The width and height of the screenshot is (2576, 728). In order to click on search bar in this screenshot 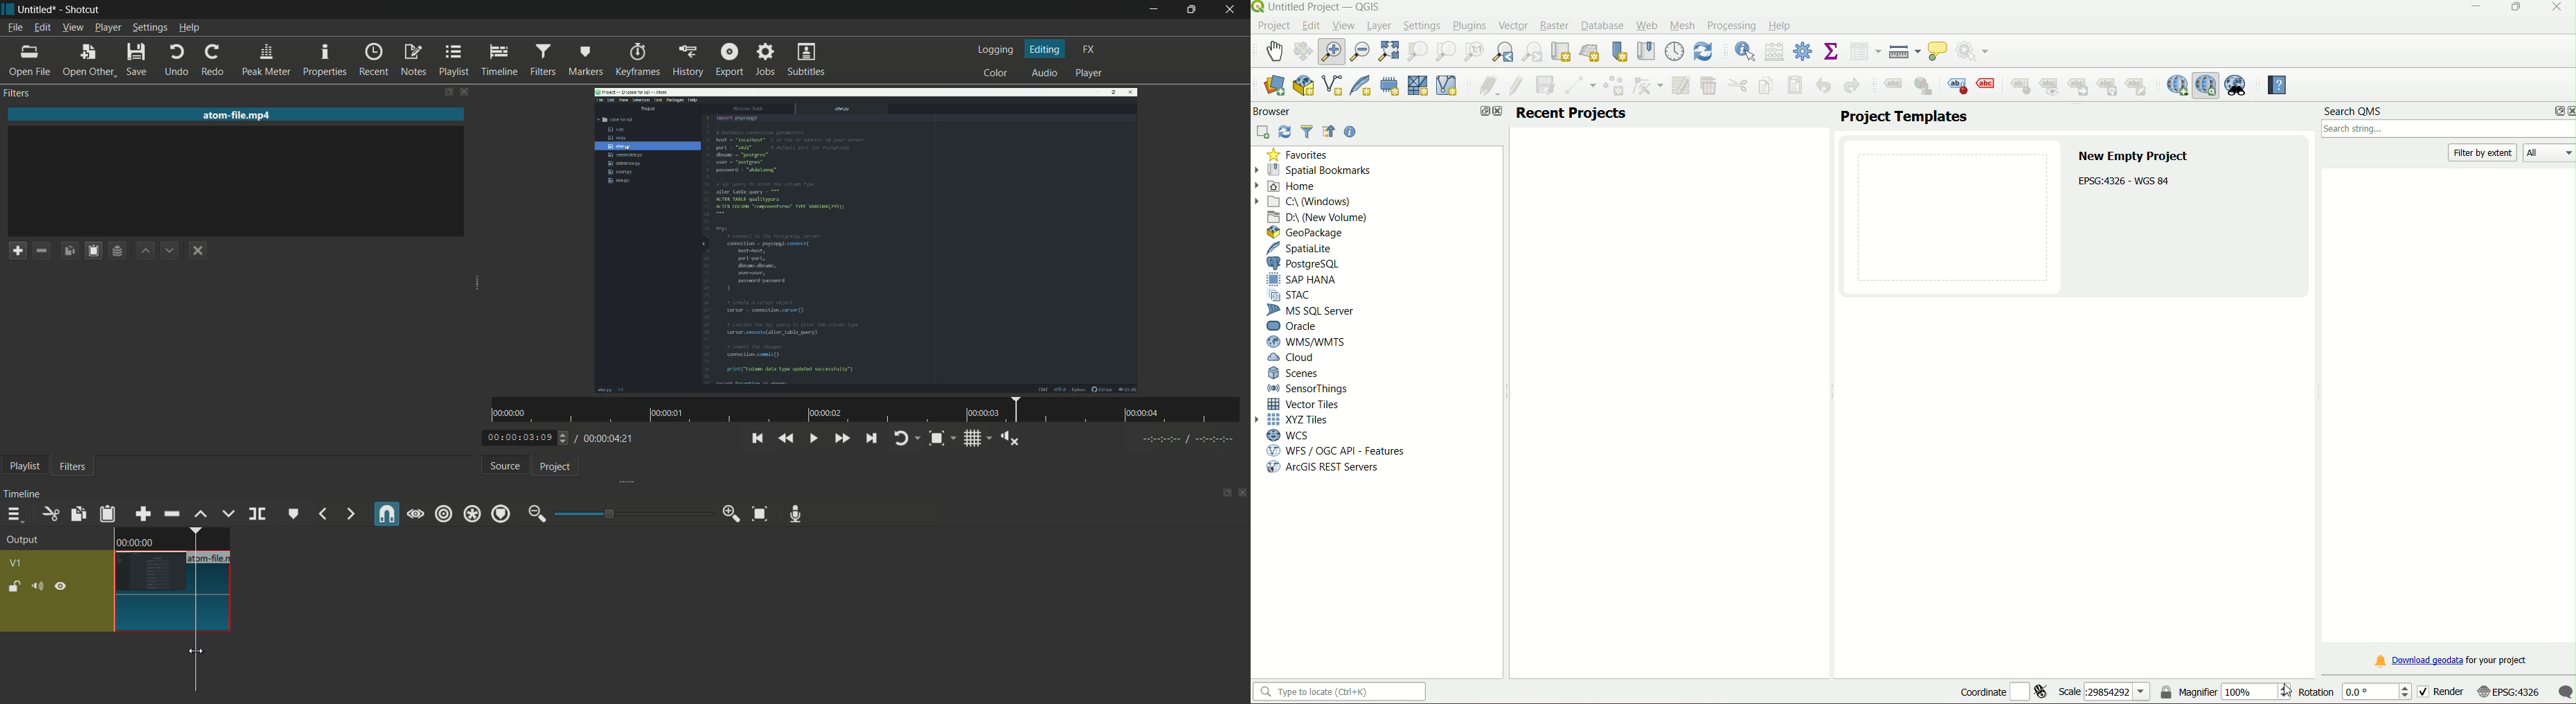, I will do `click(2447, 131)`.